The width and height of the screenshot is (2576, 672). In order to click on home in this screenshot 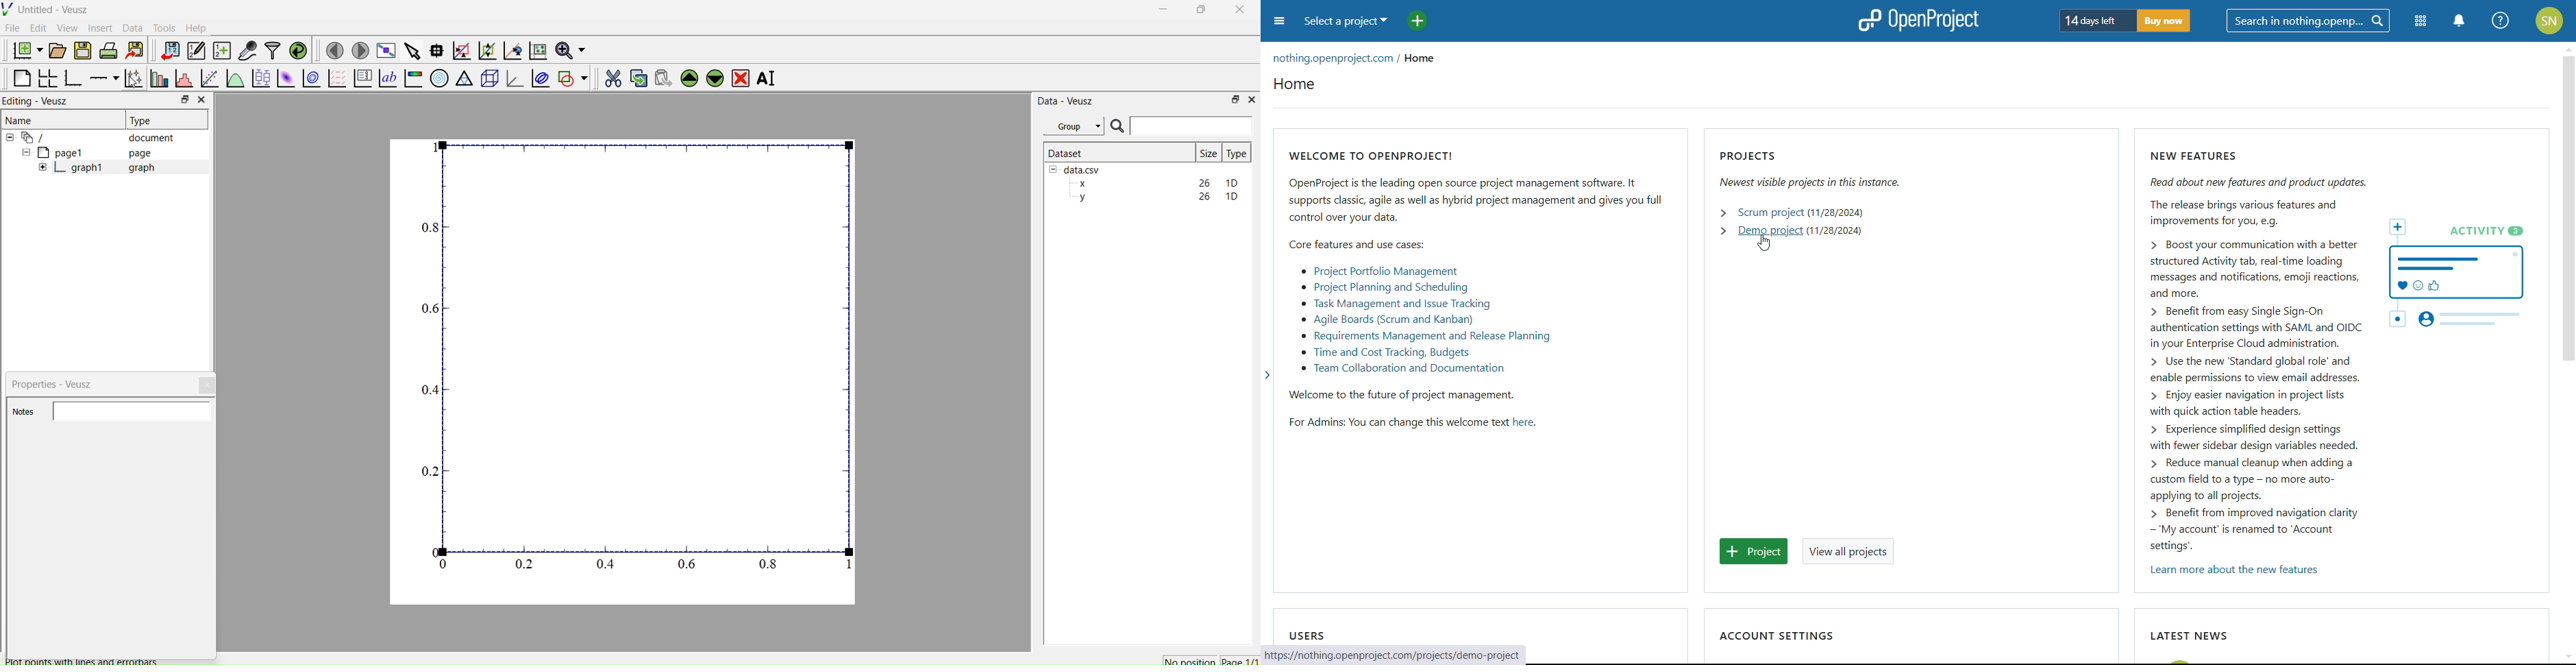, I will do `click(1295, 84)`.